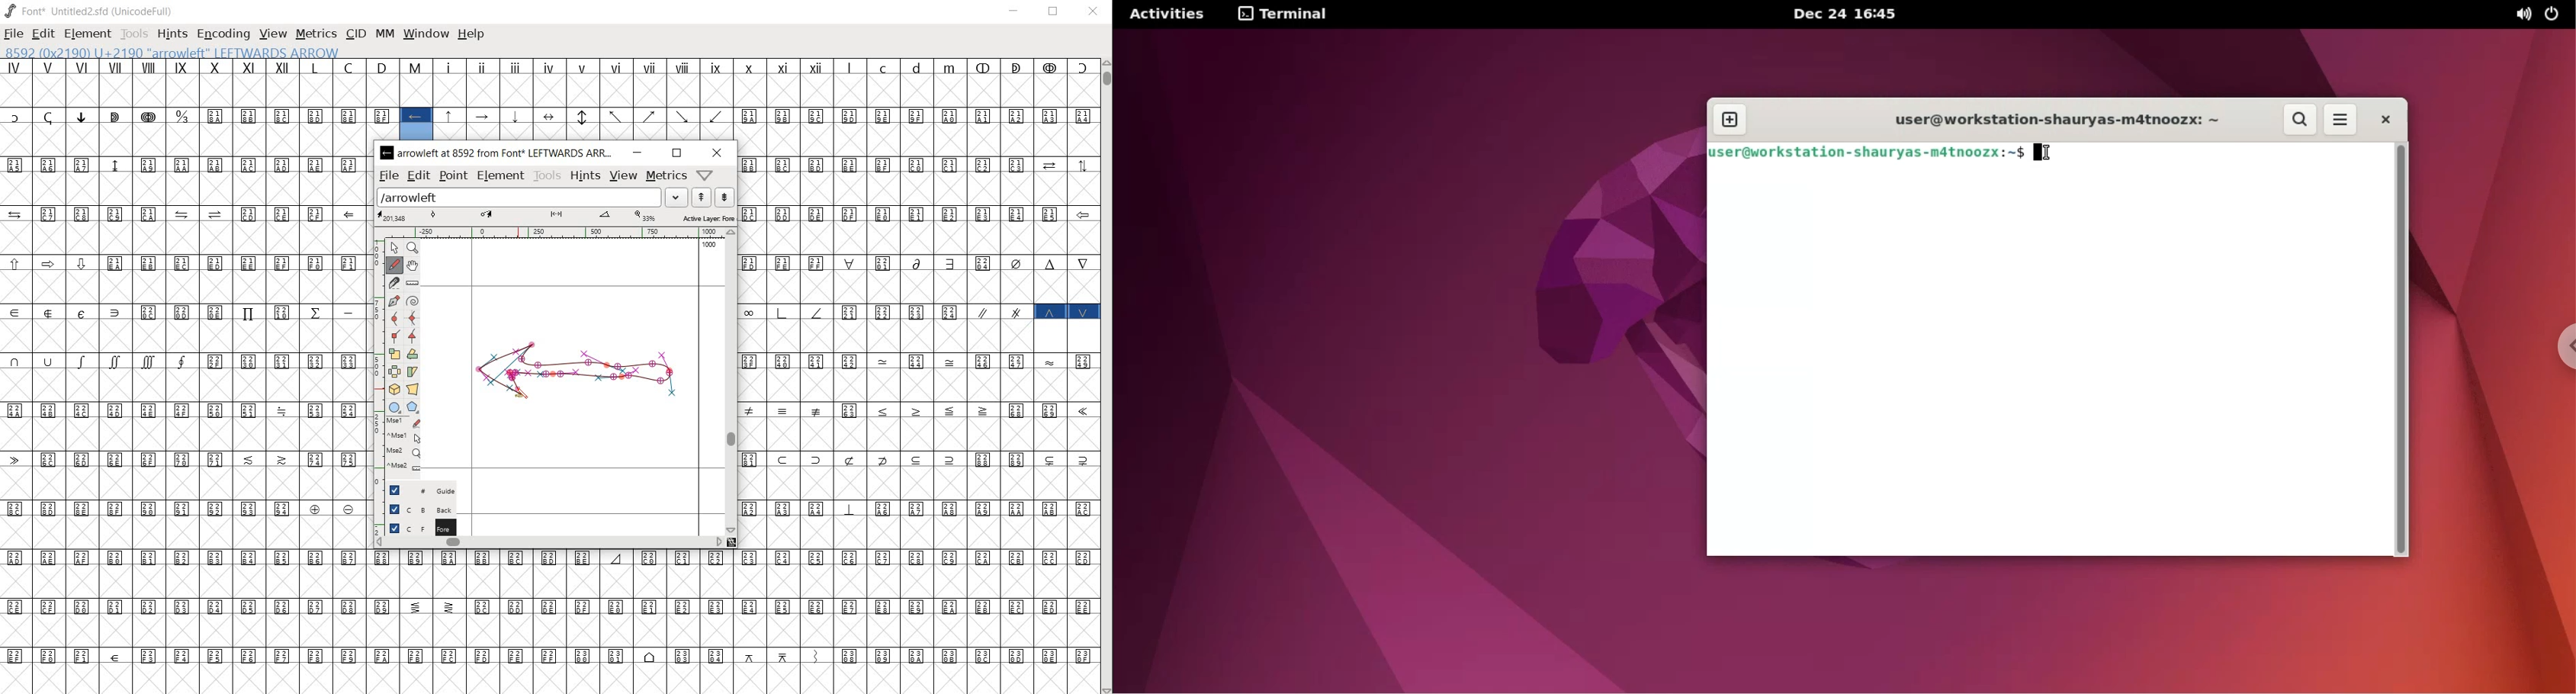 This screenshot has width=2576, height=700. What do you see at coordinates (414, 301) in the screenshot?
I see `change whether spiro is active or not` at bounding box center [414, 301].